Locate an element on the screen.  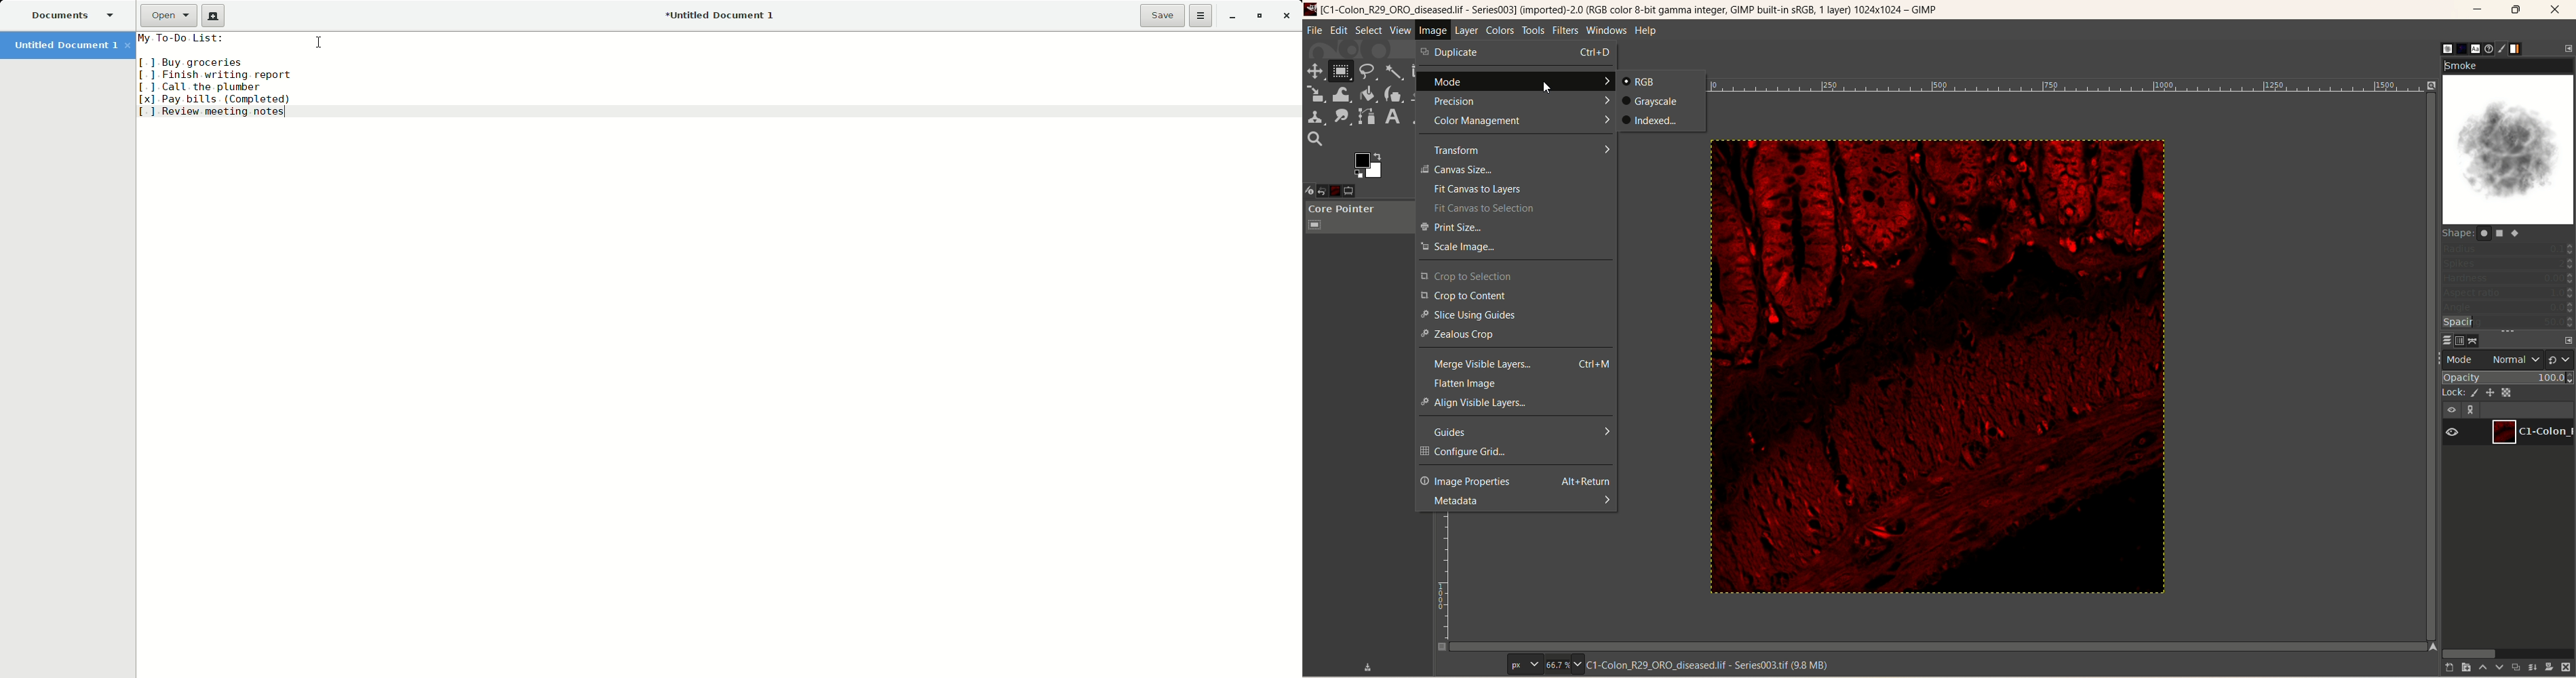
canvas size is located at coordinates (1515, 170).